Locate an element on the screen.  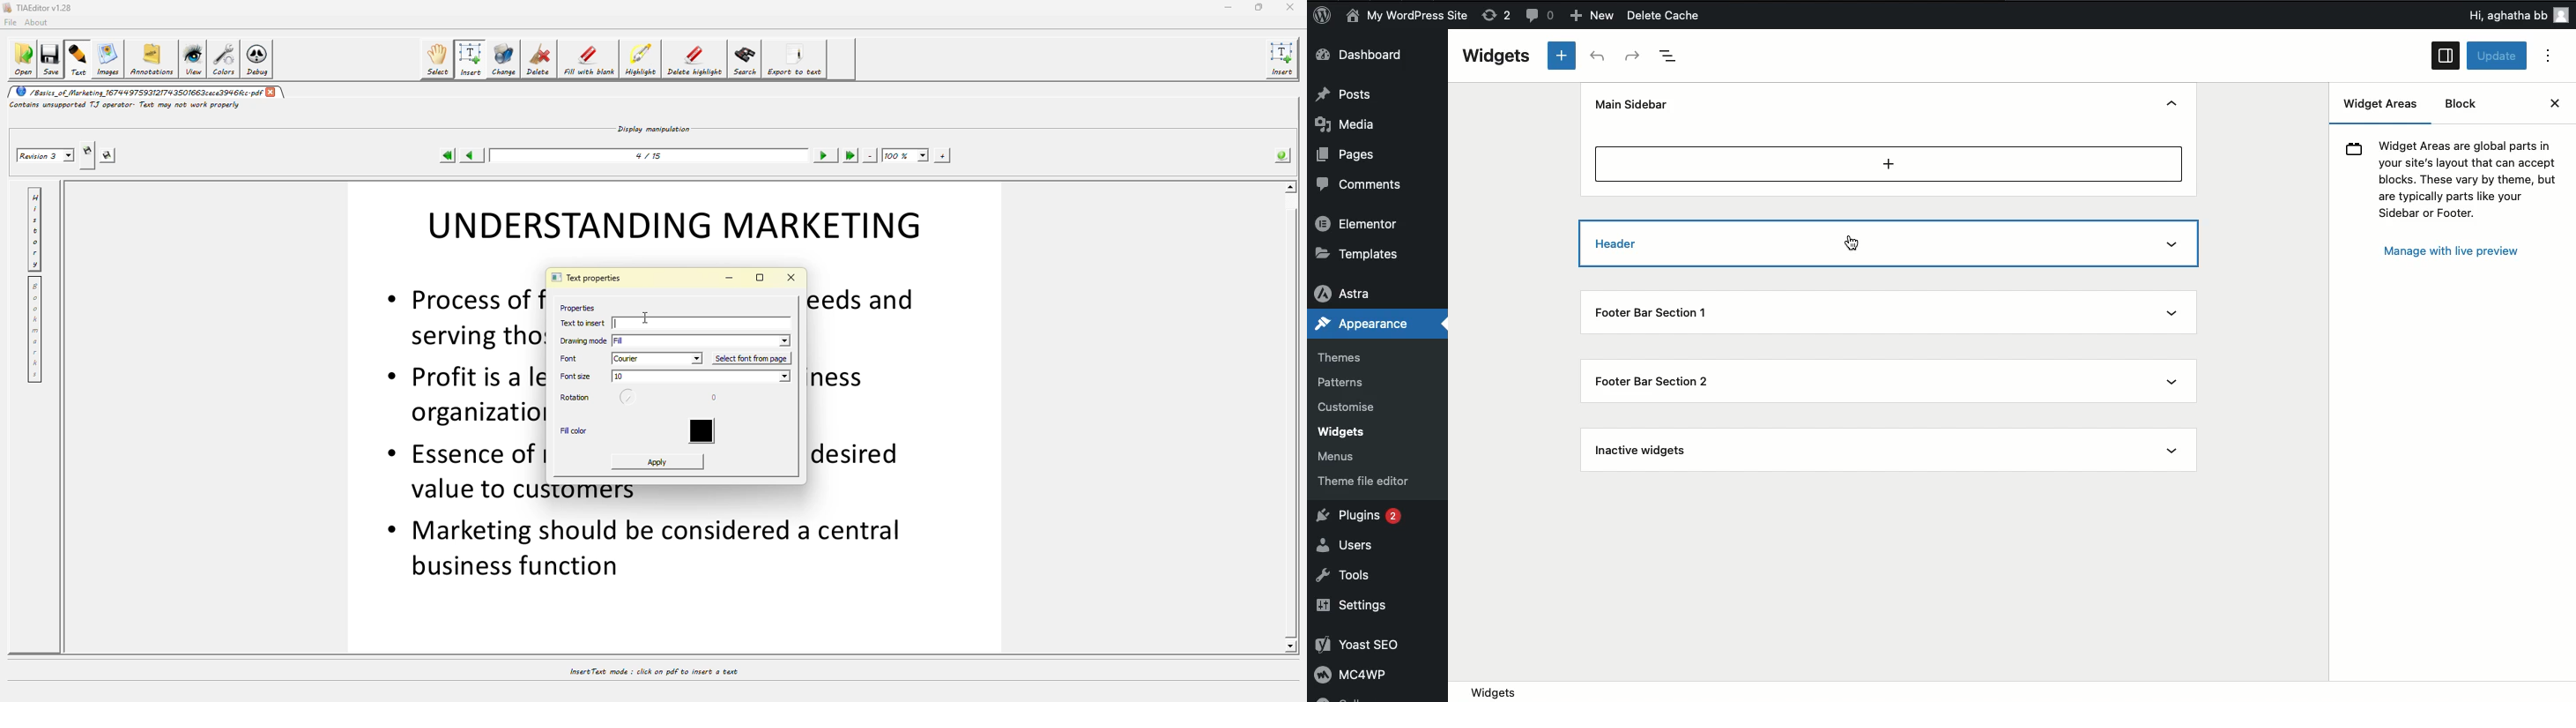
Appearance is located at coordinates (1366, 324).